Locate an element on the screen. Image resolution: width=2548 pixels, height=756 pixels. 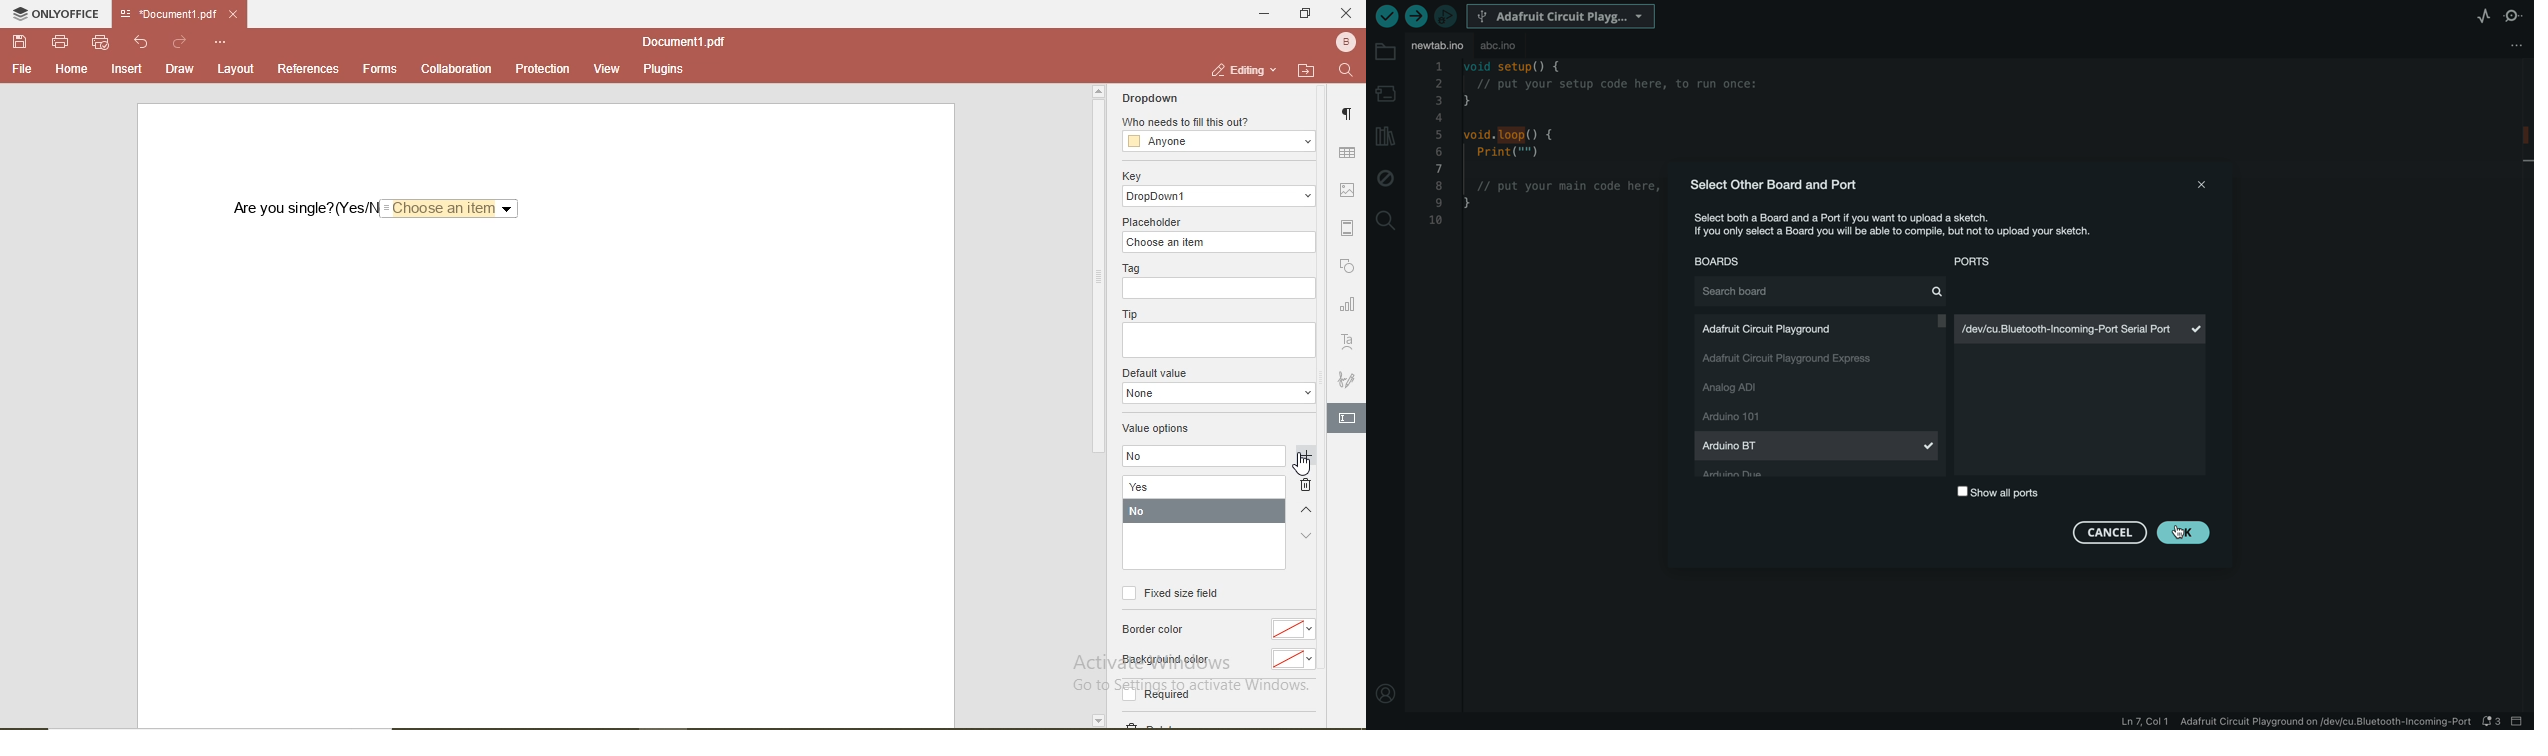
arduino 101 is located at coordinates (1738, 415).